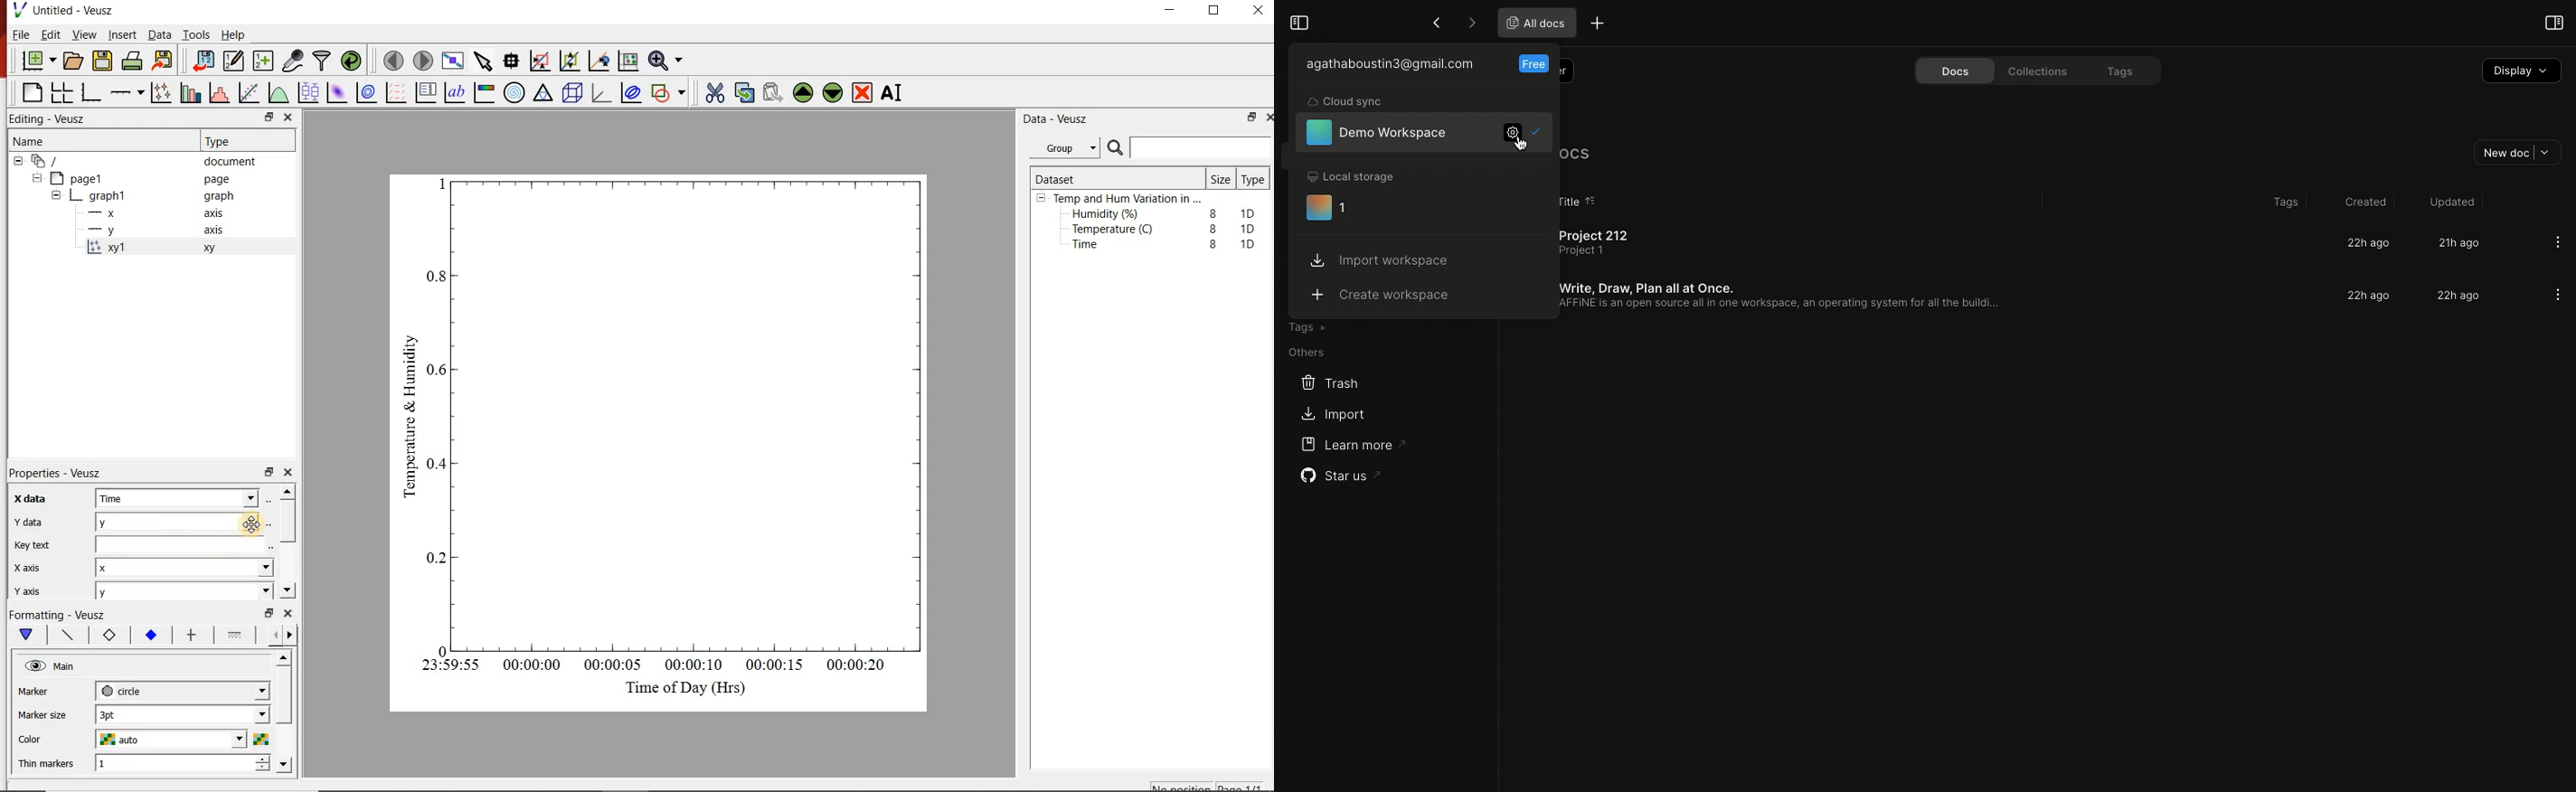 The width and height of the screenshot is (2576, 812). What do you see at coordinates (692, 412) in the screenshot?
I see `Graph` at bounding box center [692, 412].